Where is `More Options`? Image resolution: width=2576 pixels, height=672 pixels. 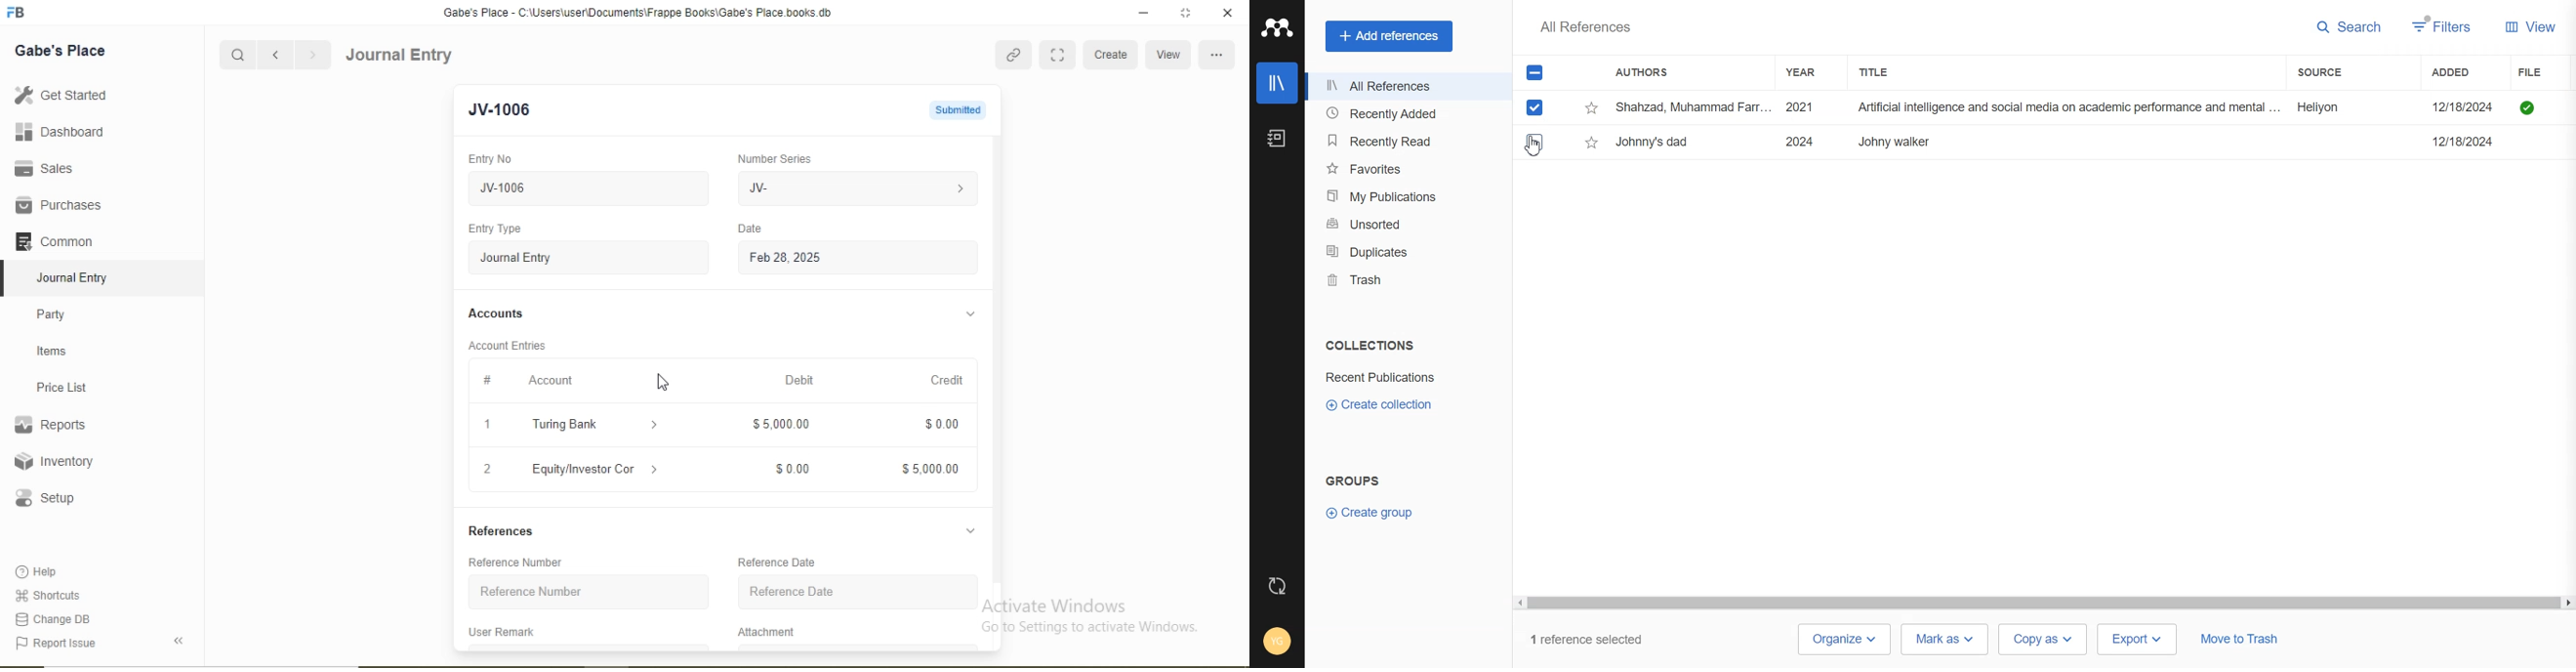
More Options is located at coordinates (1219, 55).